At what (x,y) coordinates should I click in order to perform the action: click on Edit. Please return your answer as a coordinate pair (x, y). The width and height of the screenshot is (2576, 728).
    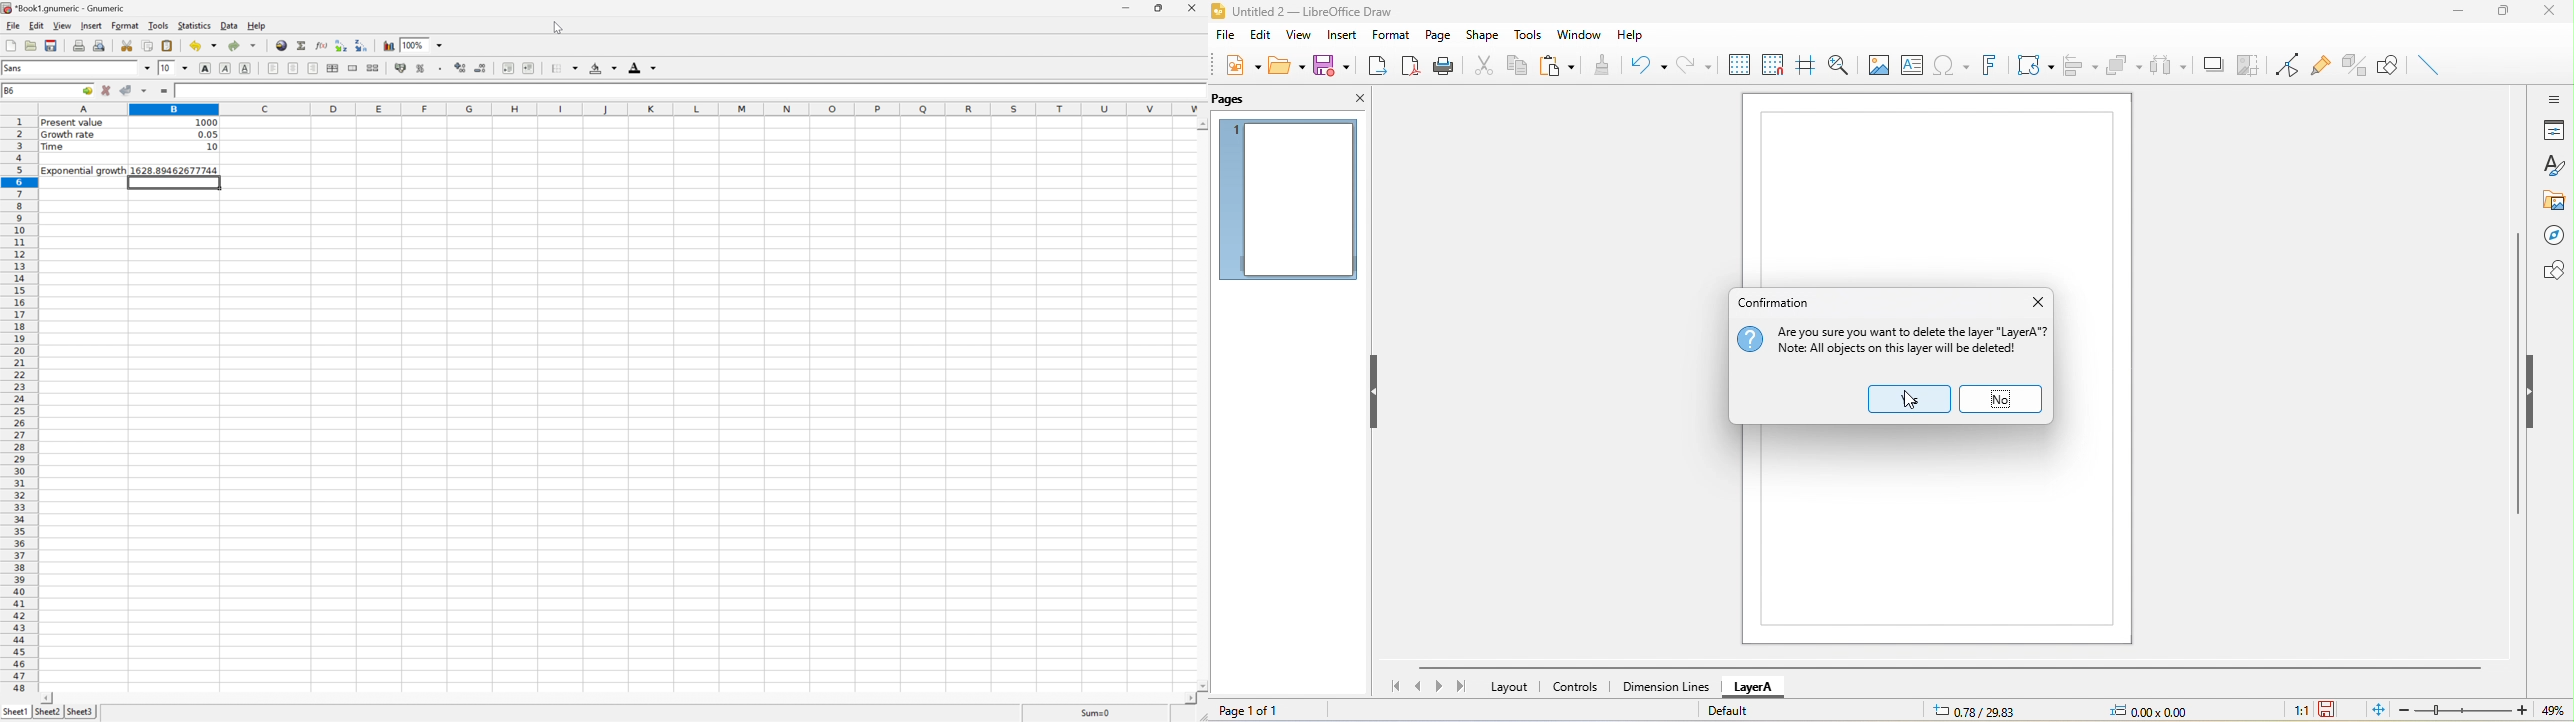
    Looking at the image, I should click on (37, 25).